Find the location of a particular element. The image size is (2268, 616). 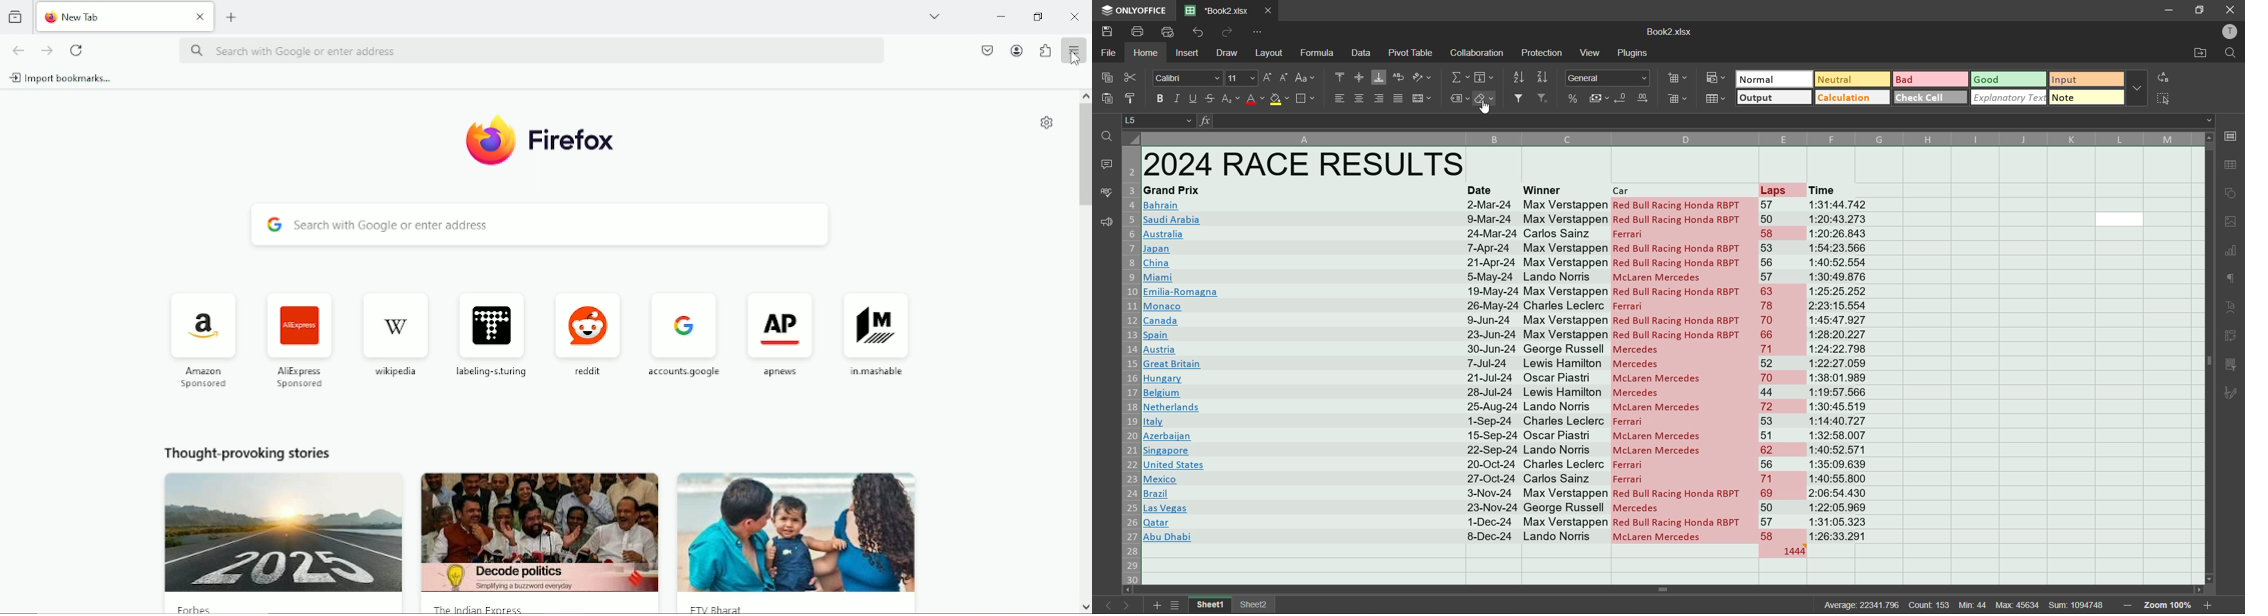

justified is located at coordinates (1397, 99).